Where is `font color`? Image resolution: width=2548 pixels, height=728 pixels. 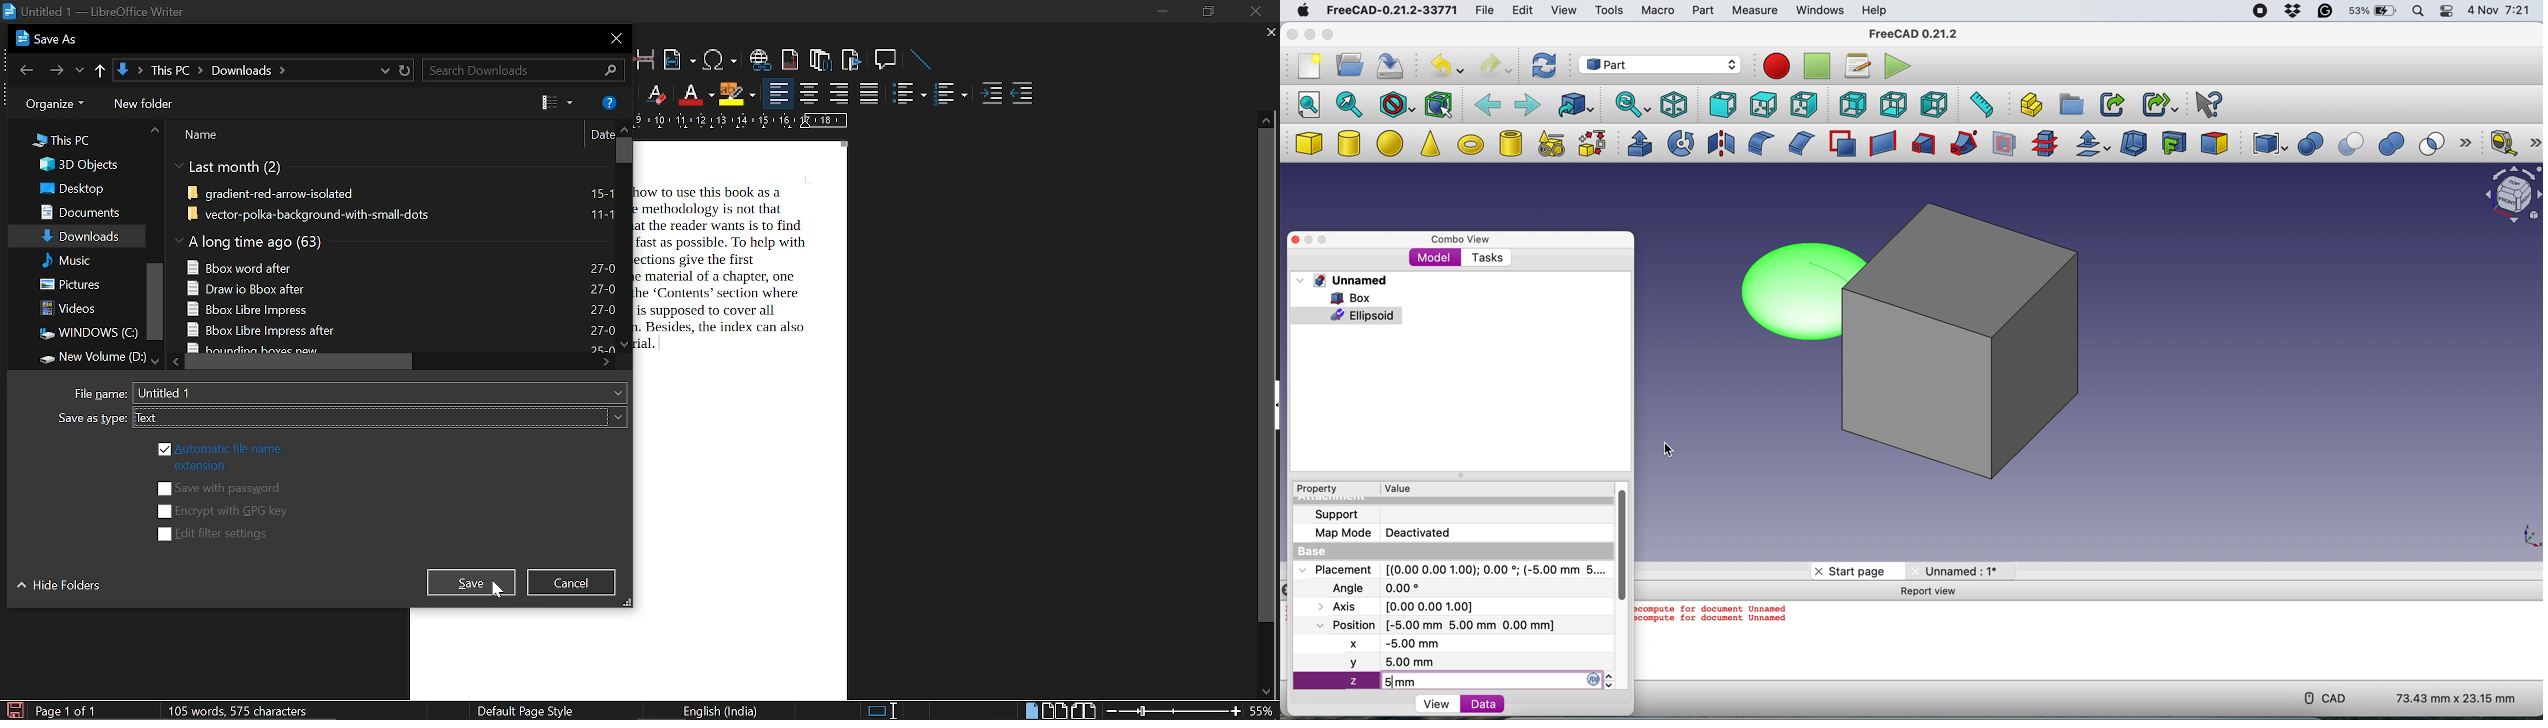
font color is located at coordinates (694, 95).